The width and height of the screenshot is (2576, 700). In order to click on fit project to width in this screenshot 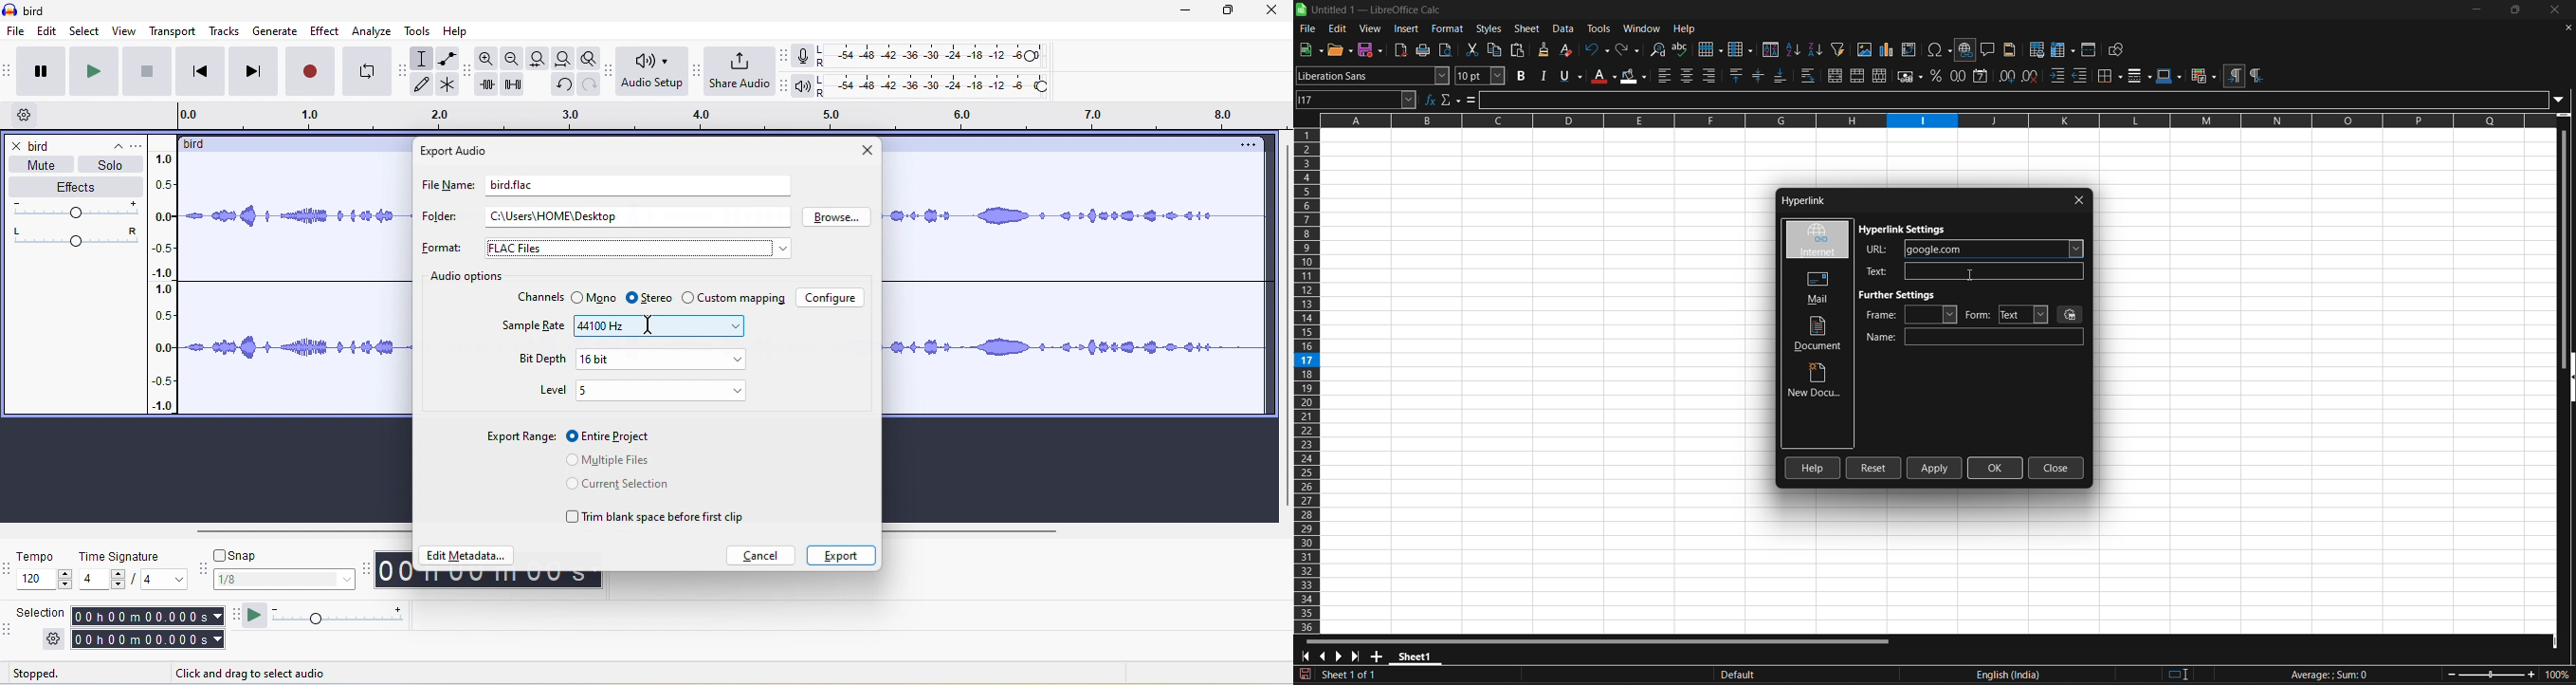, I will do `click(561, 61)`.